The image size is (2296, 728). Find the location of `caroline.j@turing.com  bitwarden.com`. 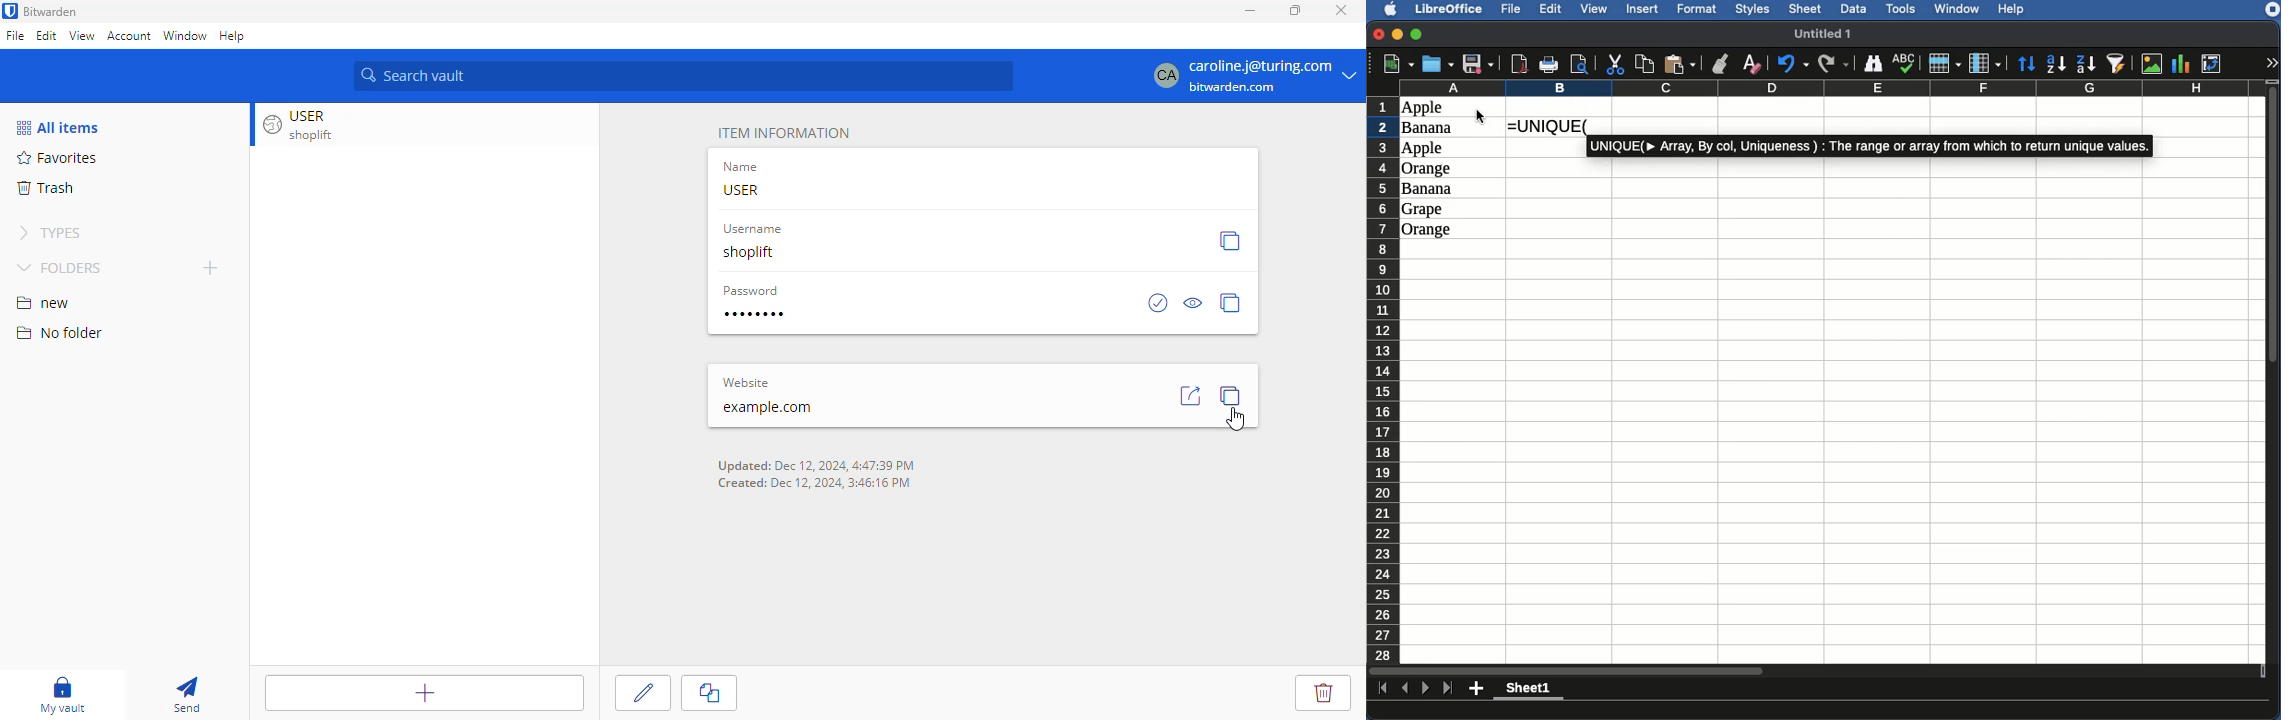

caroline.j@turing.com  bitwarden.com is located at coordinates (1253, 76).